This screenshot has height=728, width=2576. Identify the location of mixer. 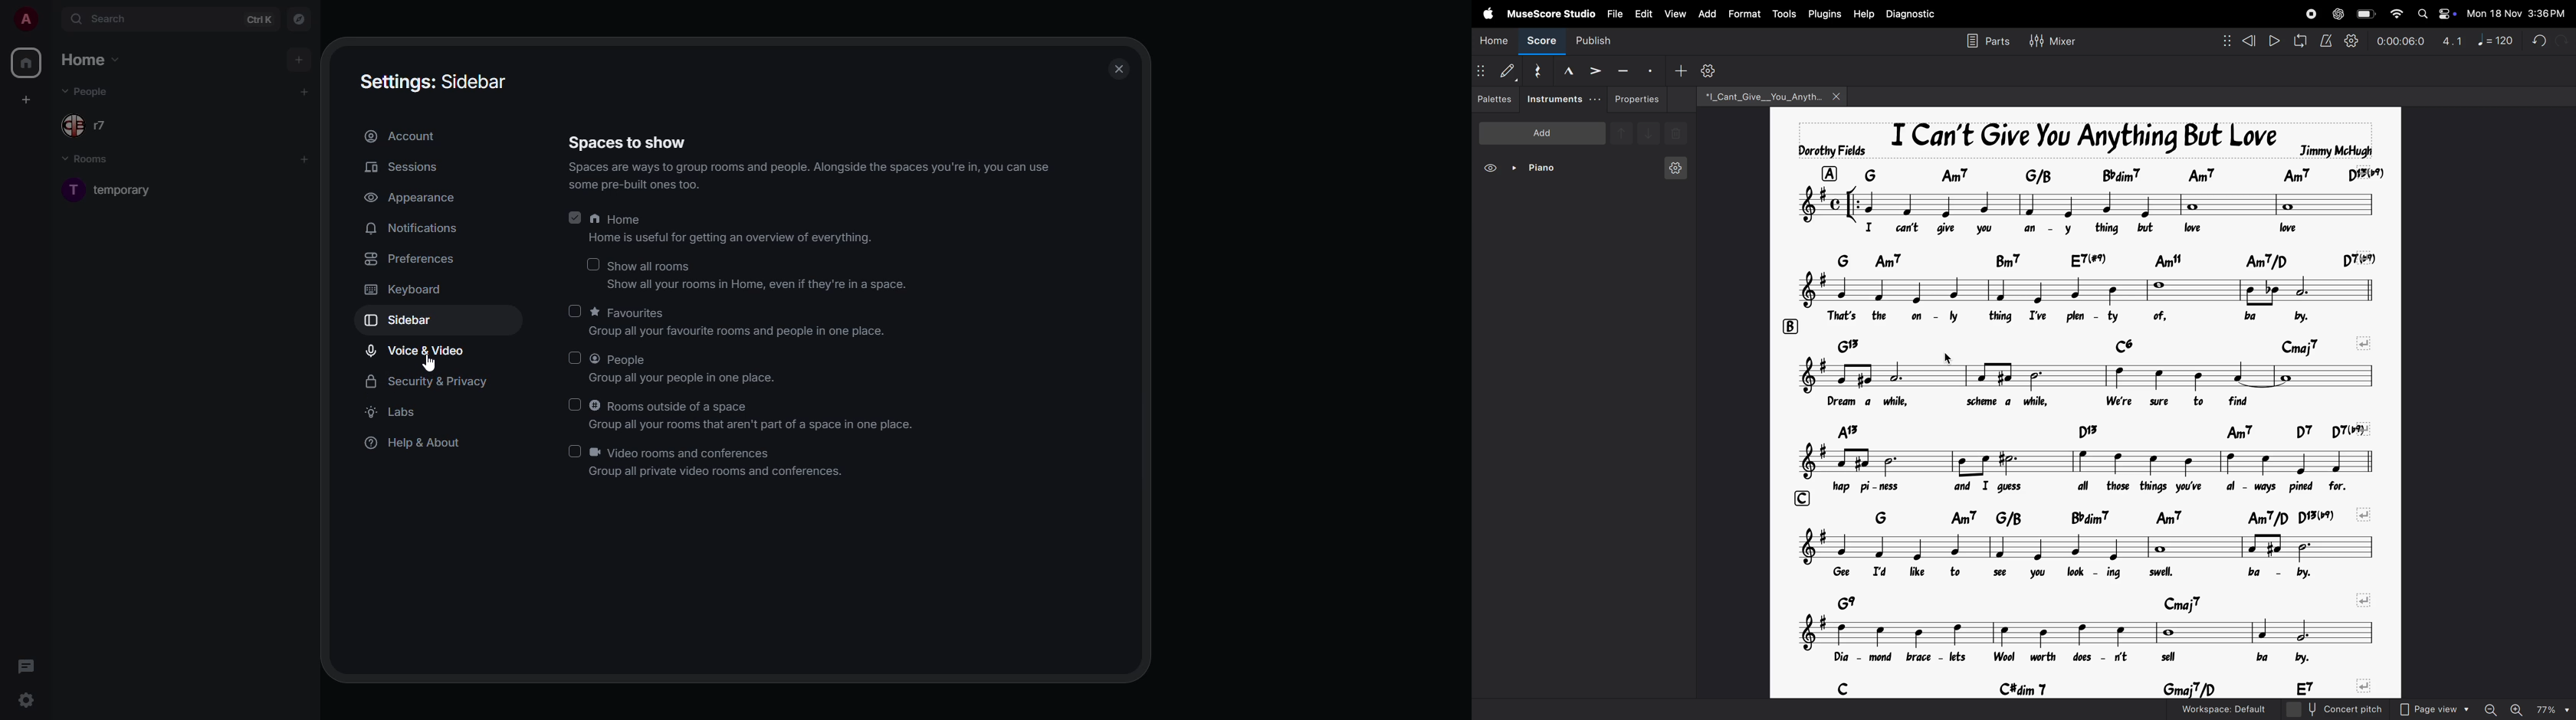
(2051, 40).